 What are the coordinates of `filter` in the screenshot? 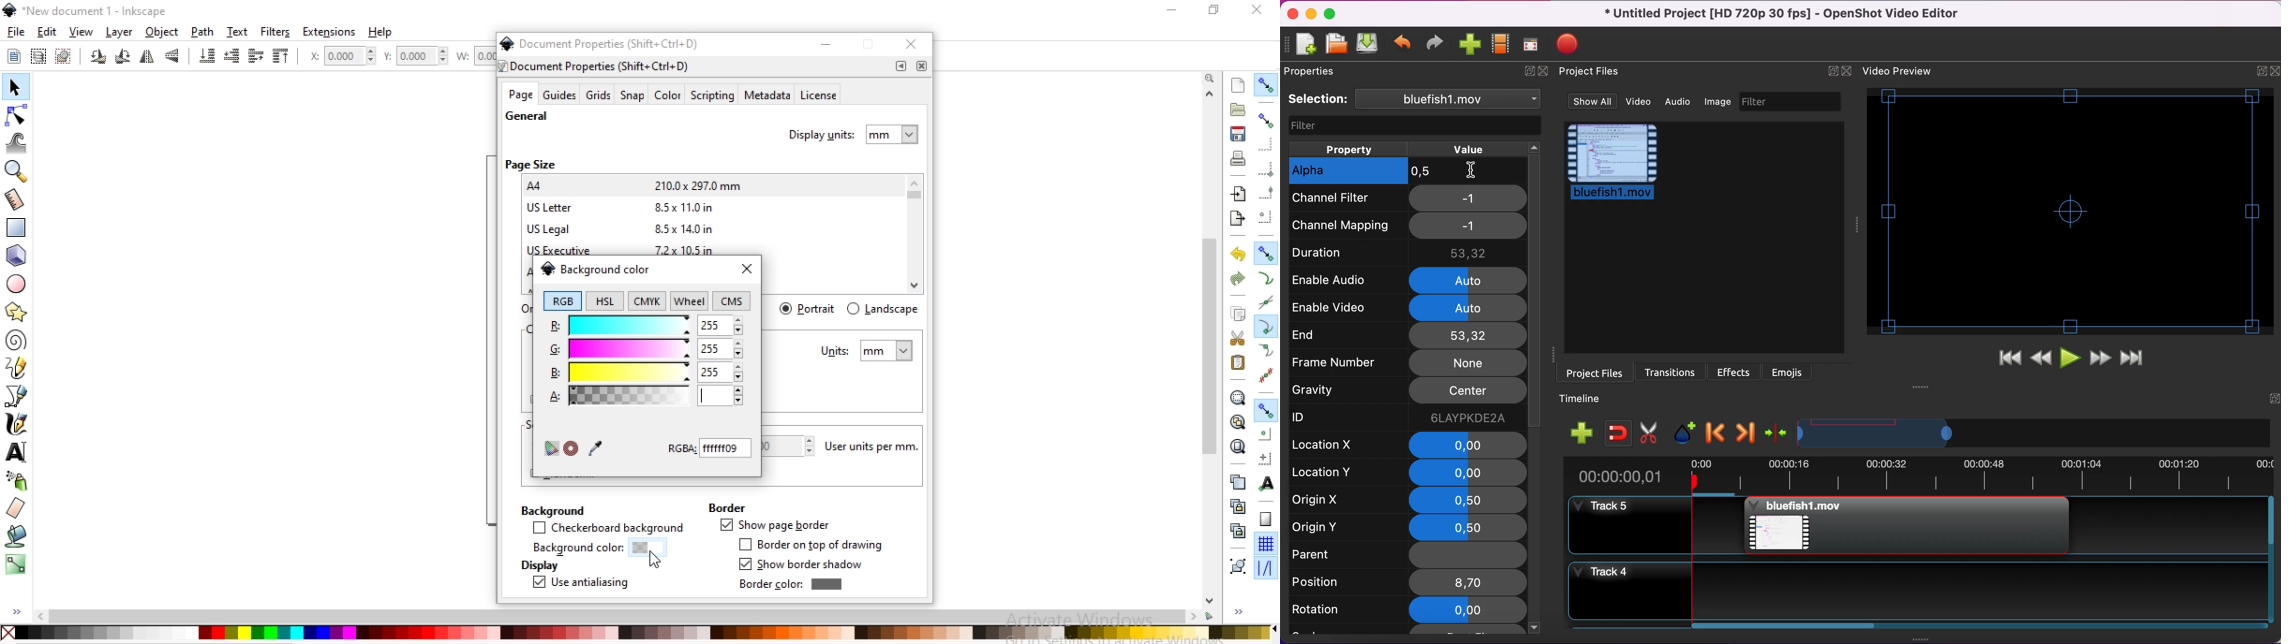 It's located at (1413, 125).